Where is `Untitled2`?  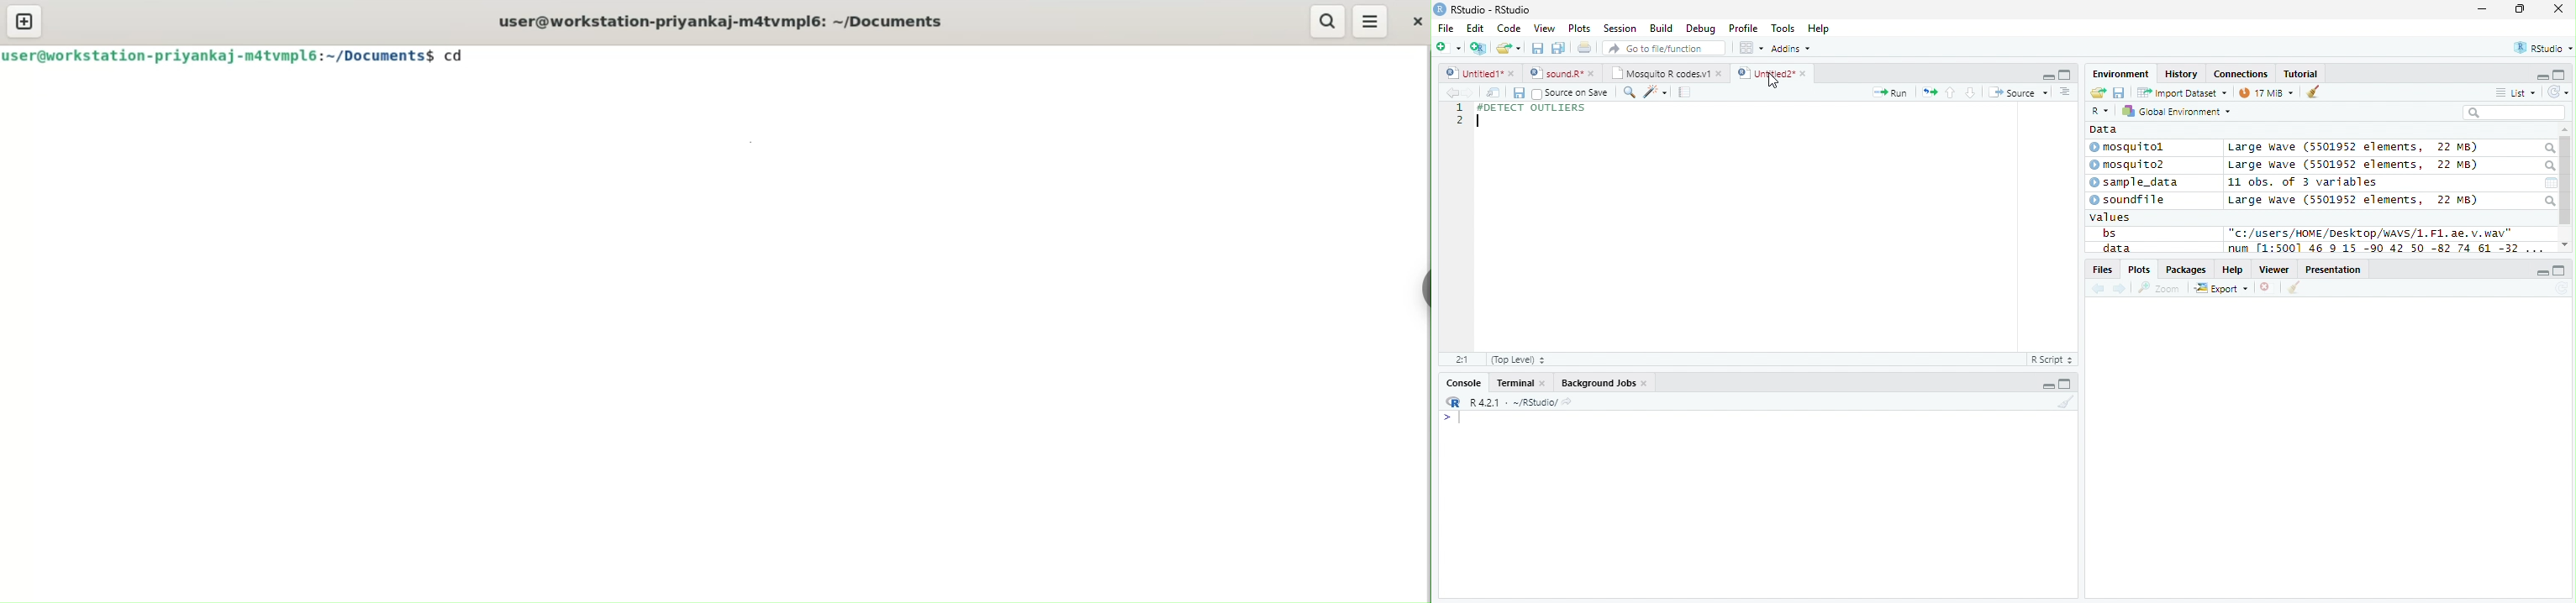 Untitled2 is located at coordinates (1772, 74).